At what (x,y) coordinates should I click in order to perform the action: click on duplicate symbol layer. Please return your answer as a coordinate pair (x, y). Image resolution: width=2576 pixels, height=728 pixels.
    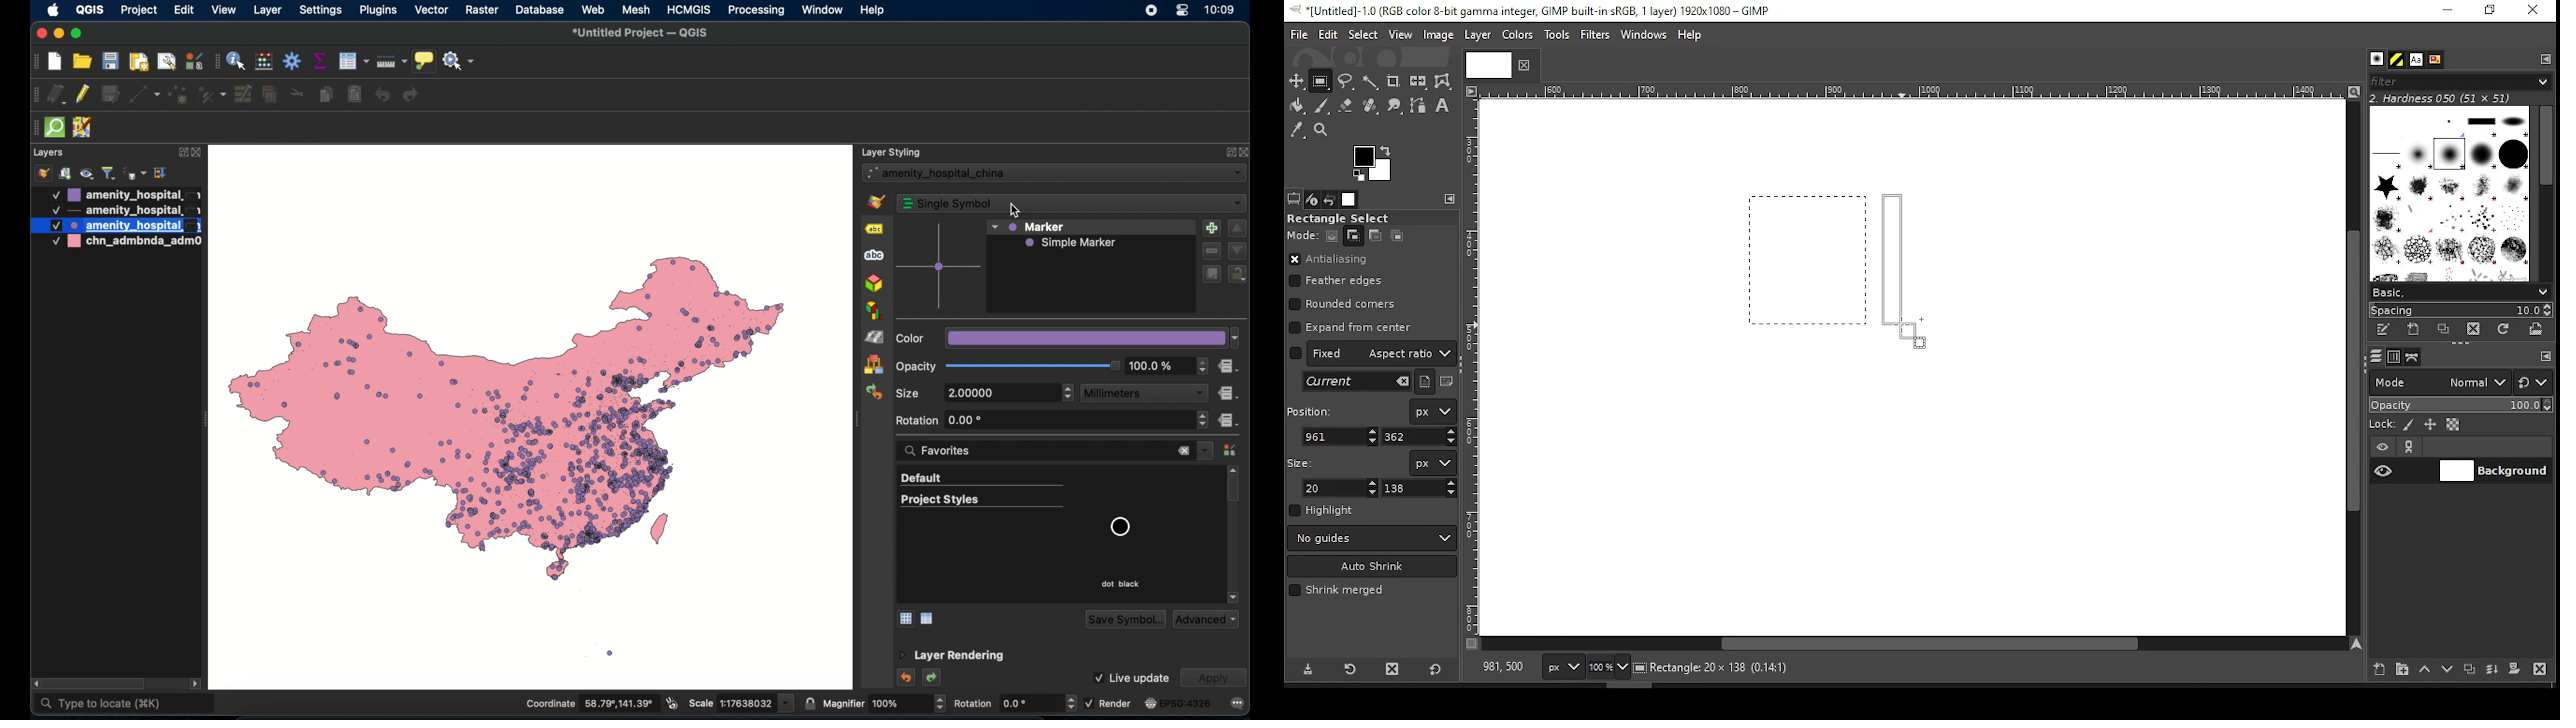
    Looking at the image, I should click on (1211, 275).